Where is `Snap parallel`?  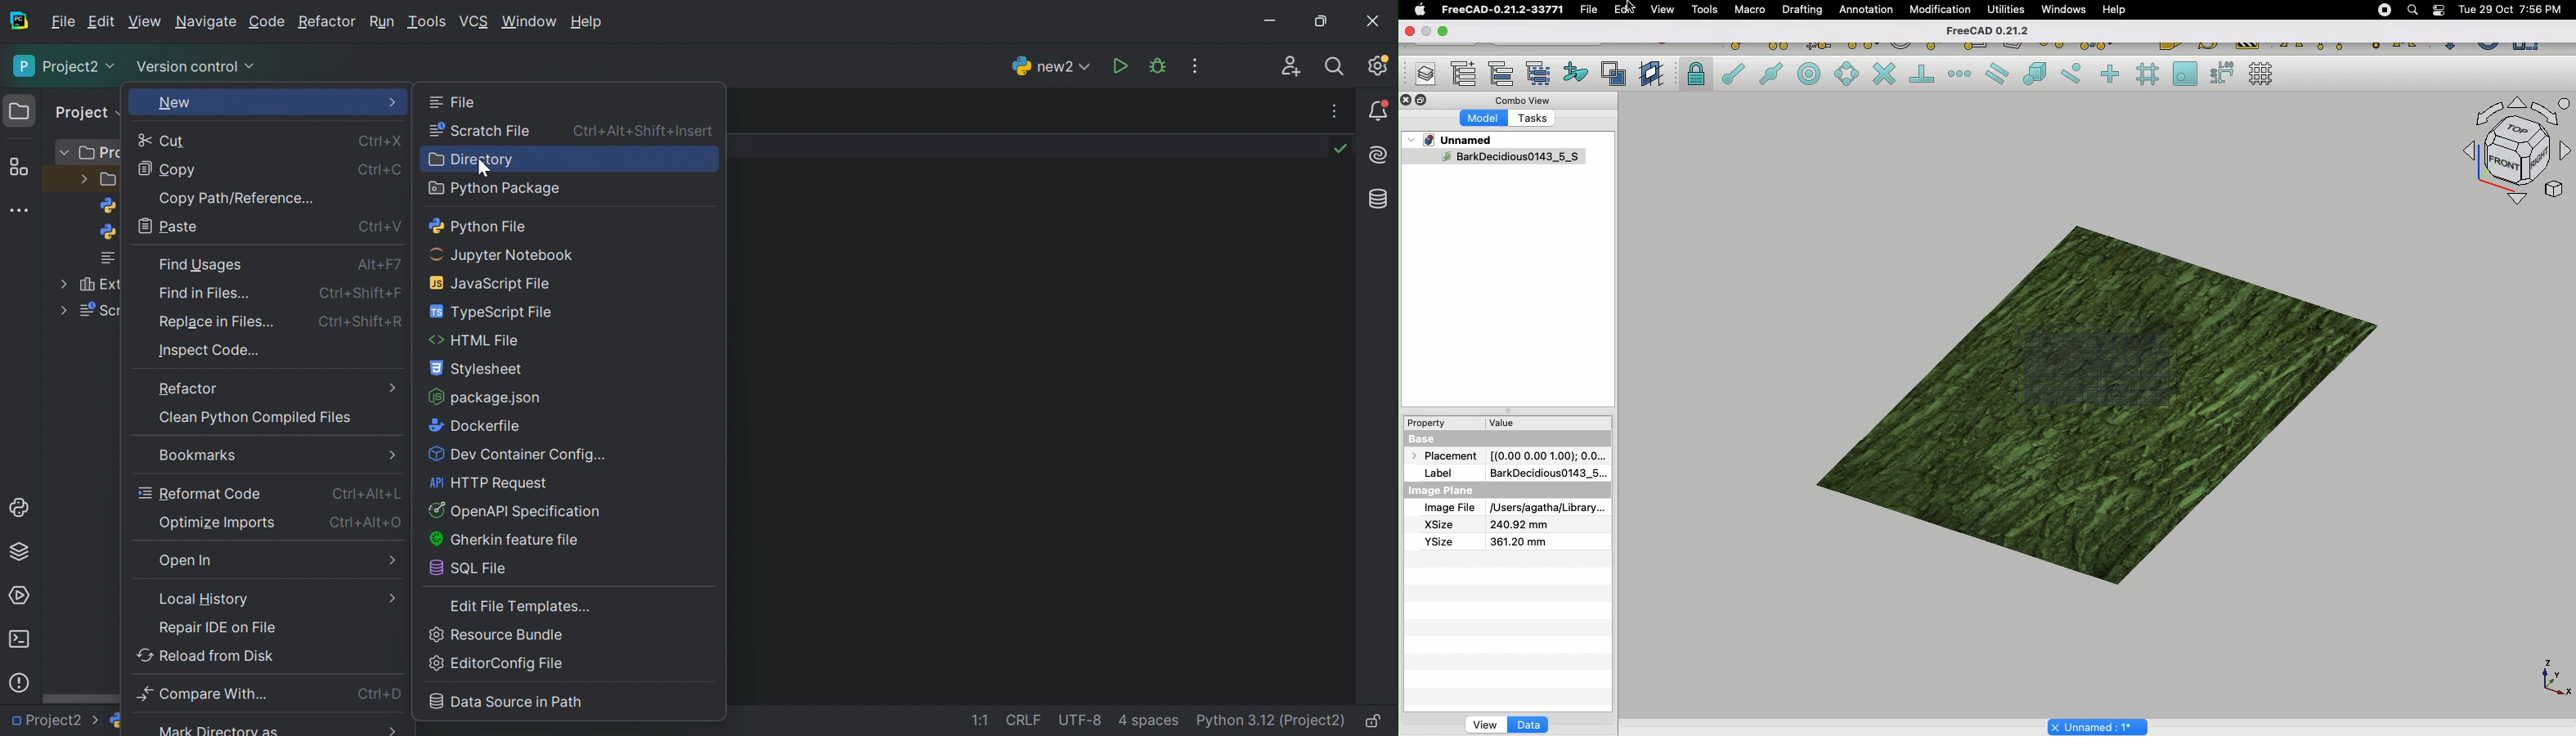 Snap parallel is located at coordinates (1997, 74).